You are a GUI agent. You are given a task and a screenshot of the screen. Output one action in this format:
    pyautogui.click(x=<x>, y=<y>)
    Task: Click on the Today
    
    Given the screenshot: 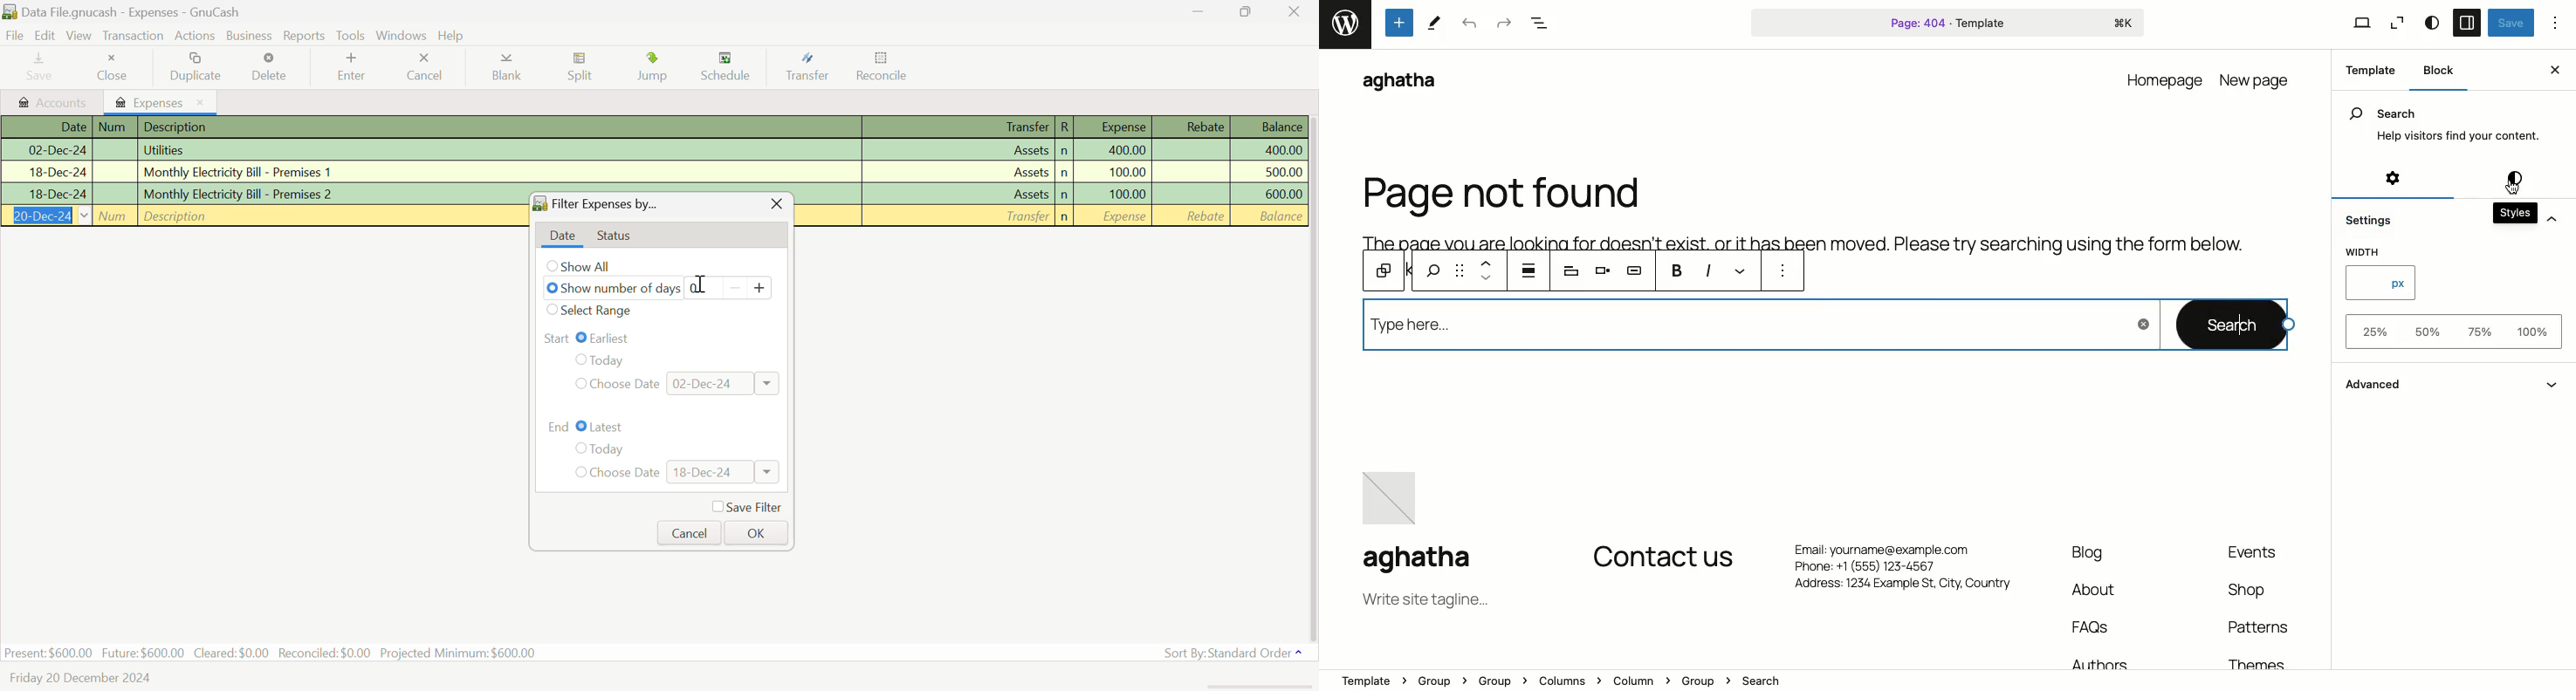 What is the action you would take?
    pyautogui.click(x=603, y=361)
    